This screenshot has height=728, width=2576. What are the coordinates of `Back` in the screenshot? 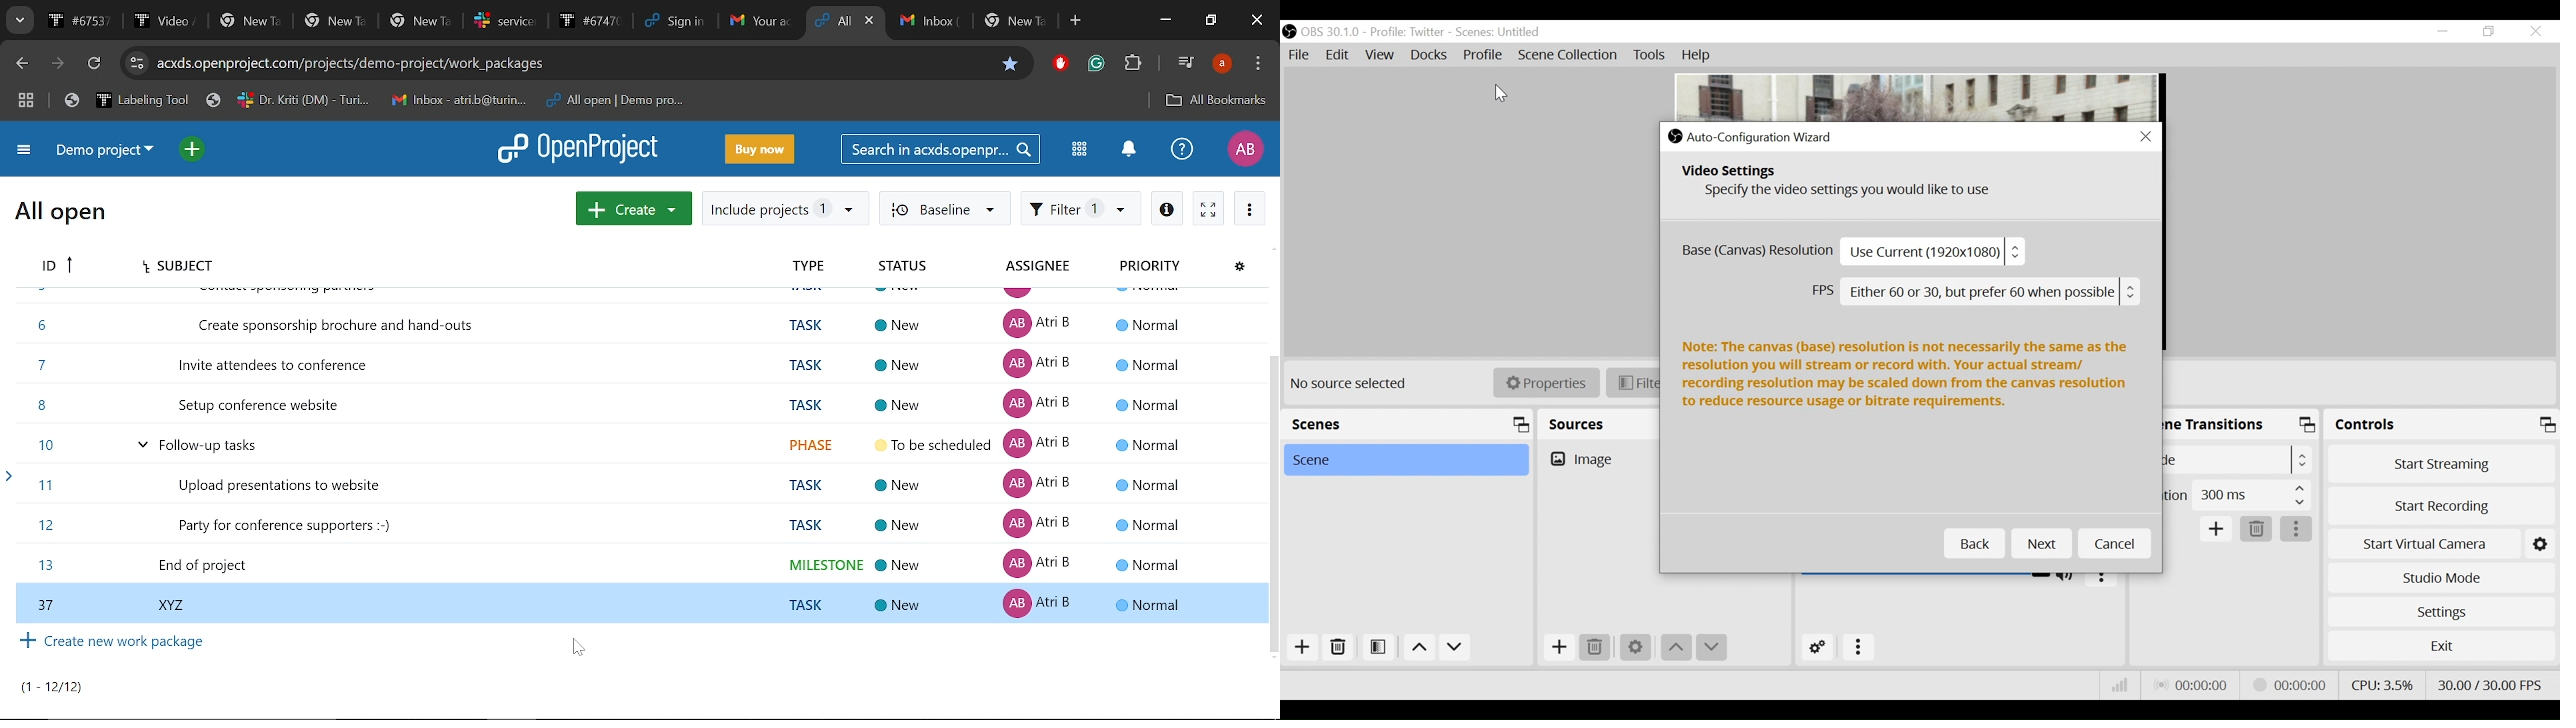 It's located at (1973, 544).